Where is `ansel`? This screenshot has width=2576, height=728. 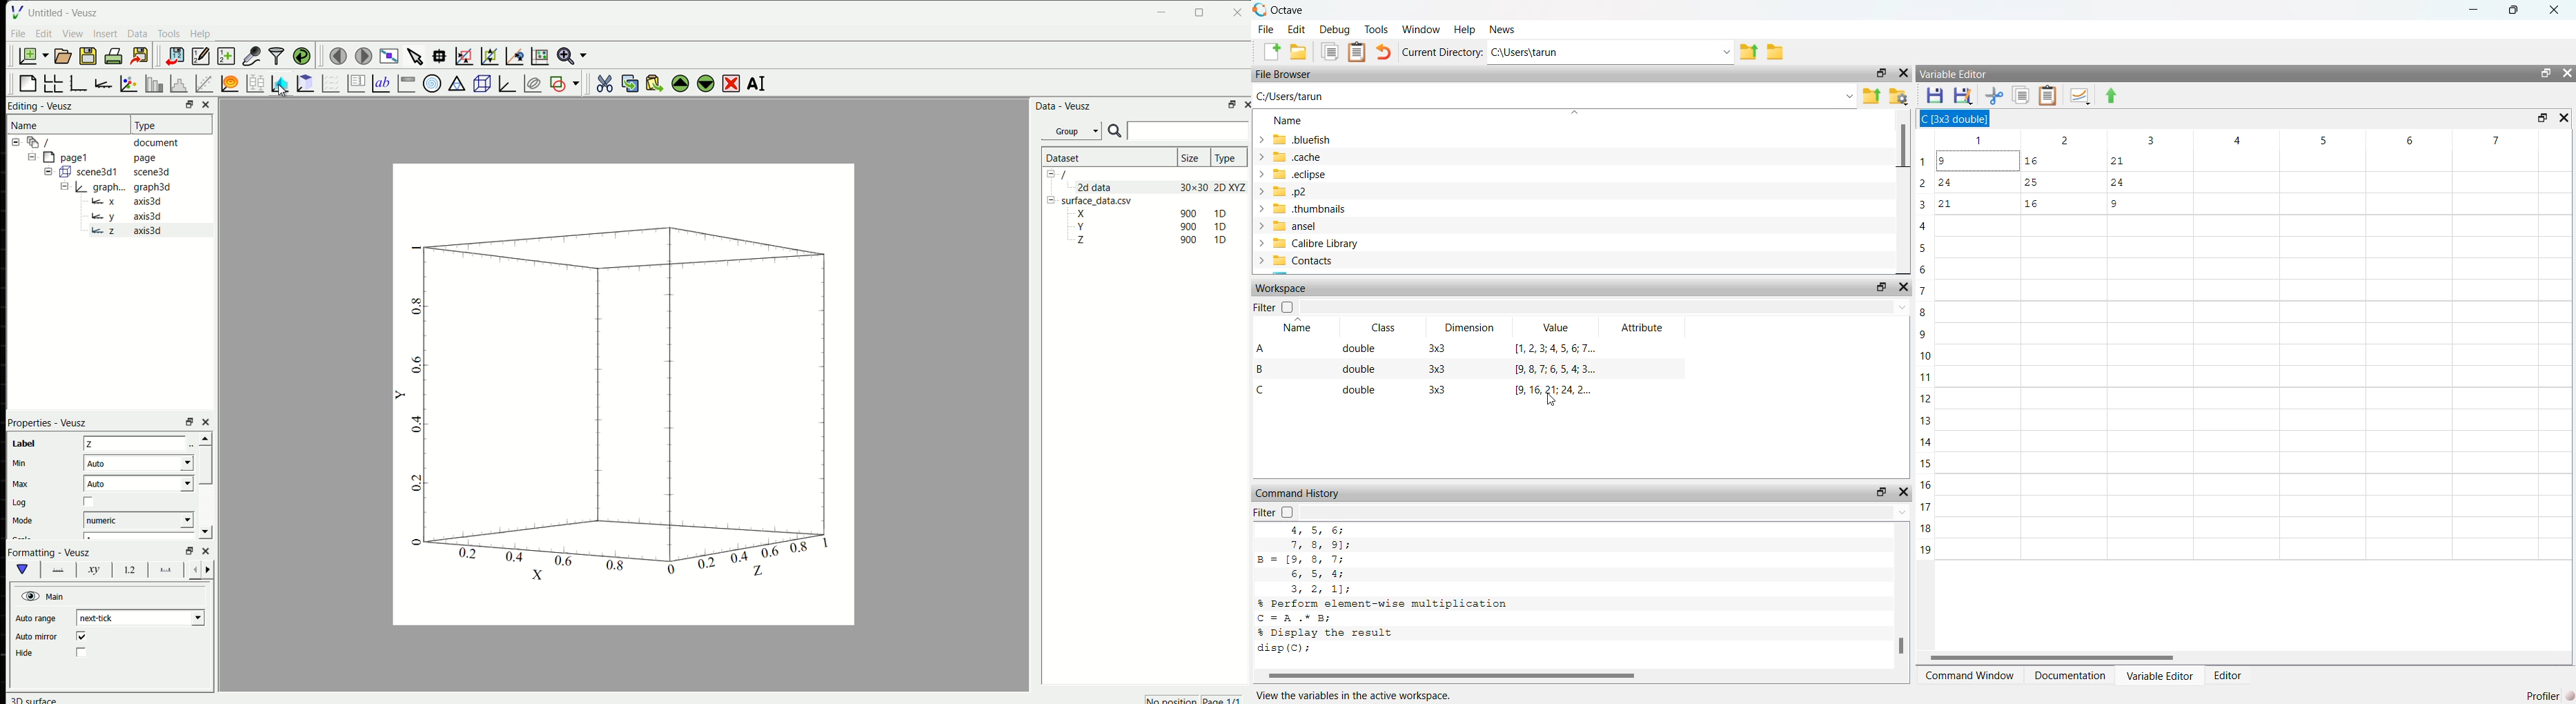
ansel is located at coordinates (1286, 226).